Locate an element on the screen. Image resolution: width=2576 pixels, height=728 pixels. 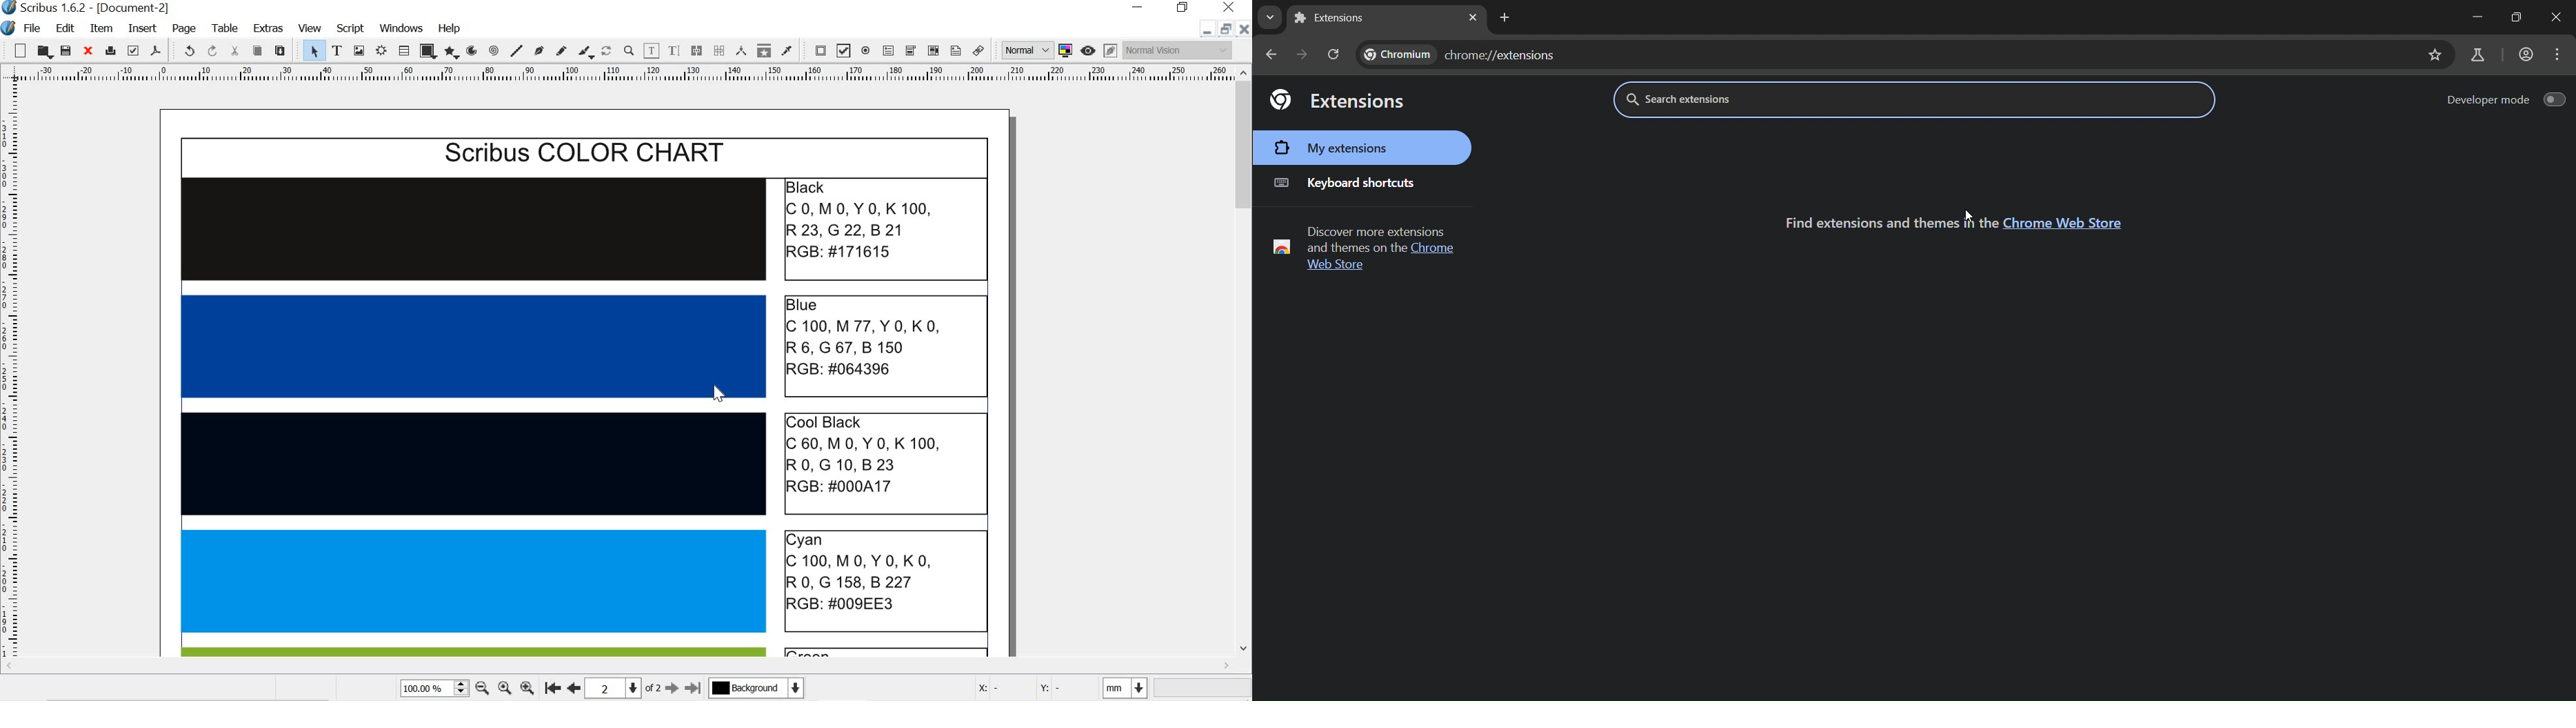
account is located at coordinates (2526, 52).